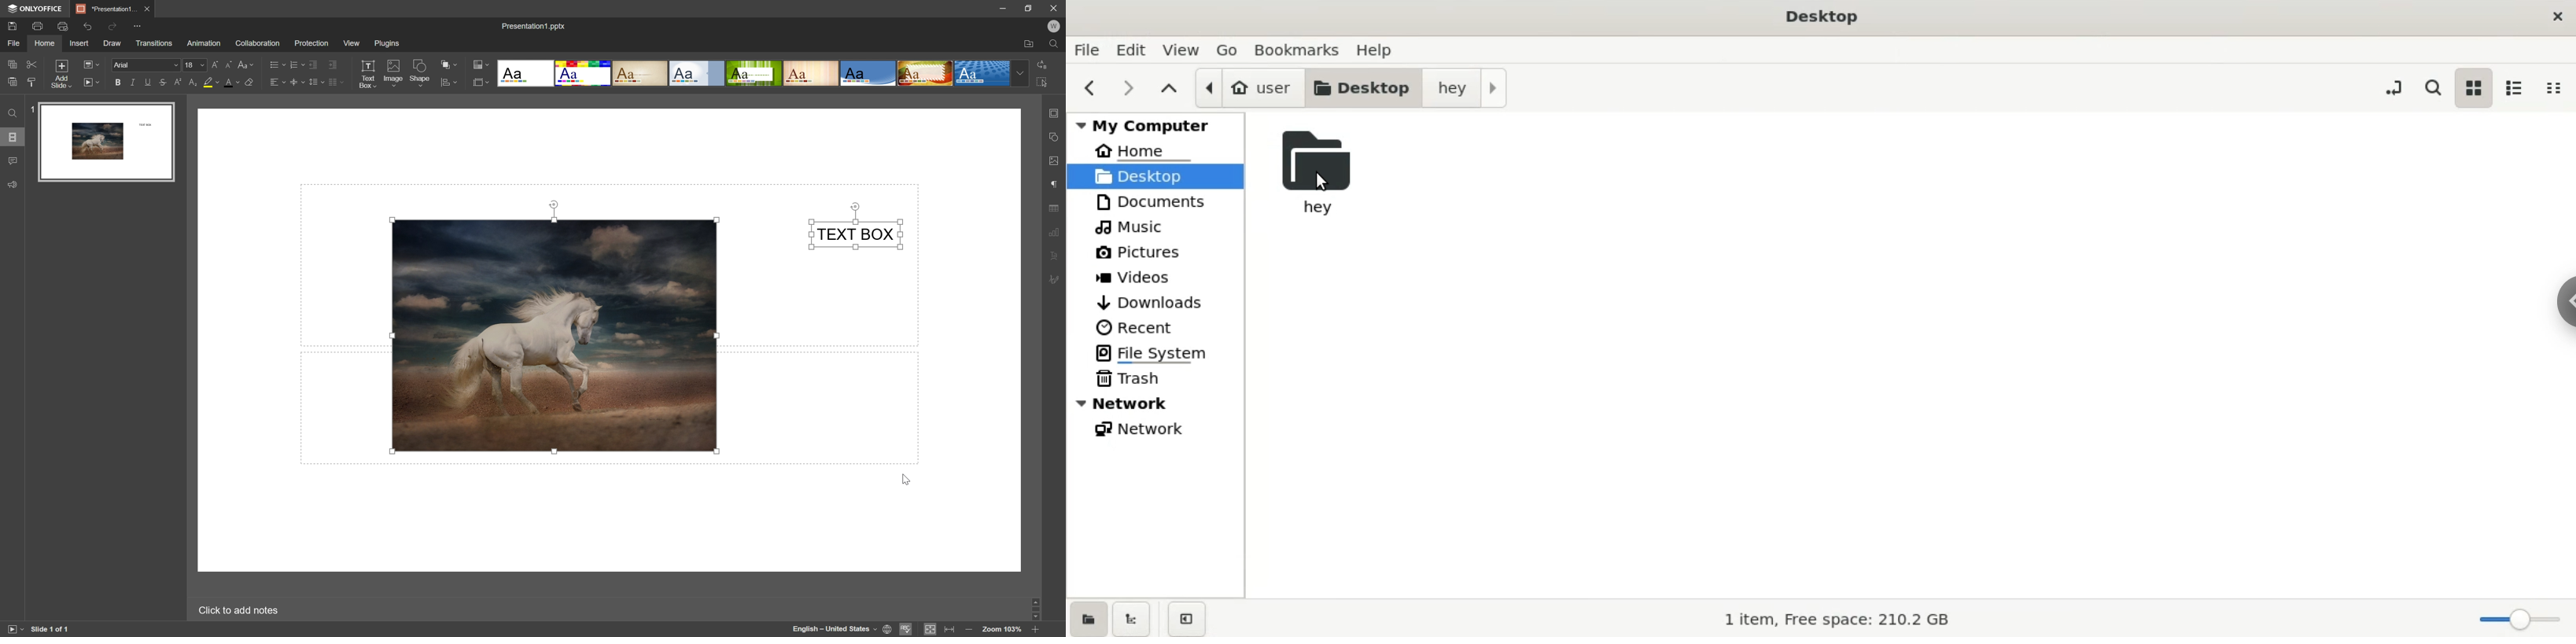 The height and width of the screenshot is (644, 2576). What do you see at coordinates (204, 43) in the screenshot?
I see `animation` at bounding box center [204, 43].